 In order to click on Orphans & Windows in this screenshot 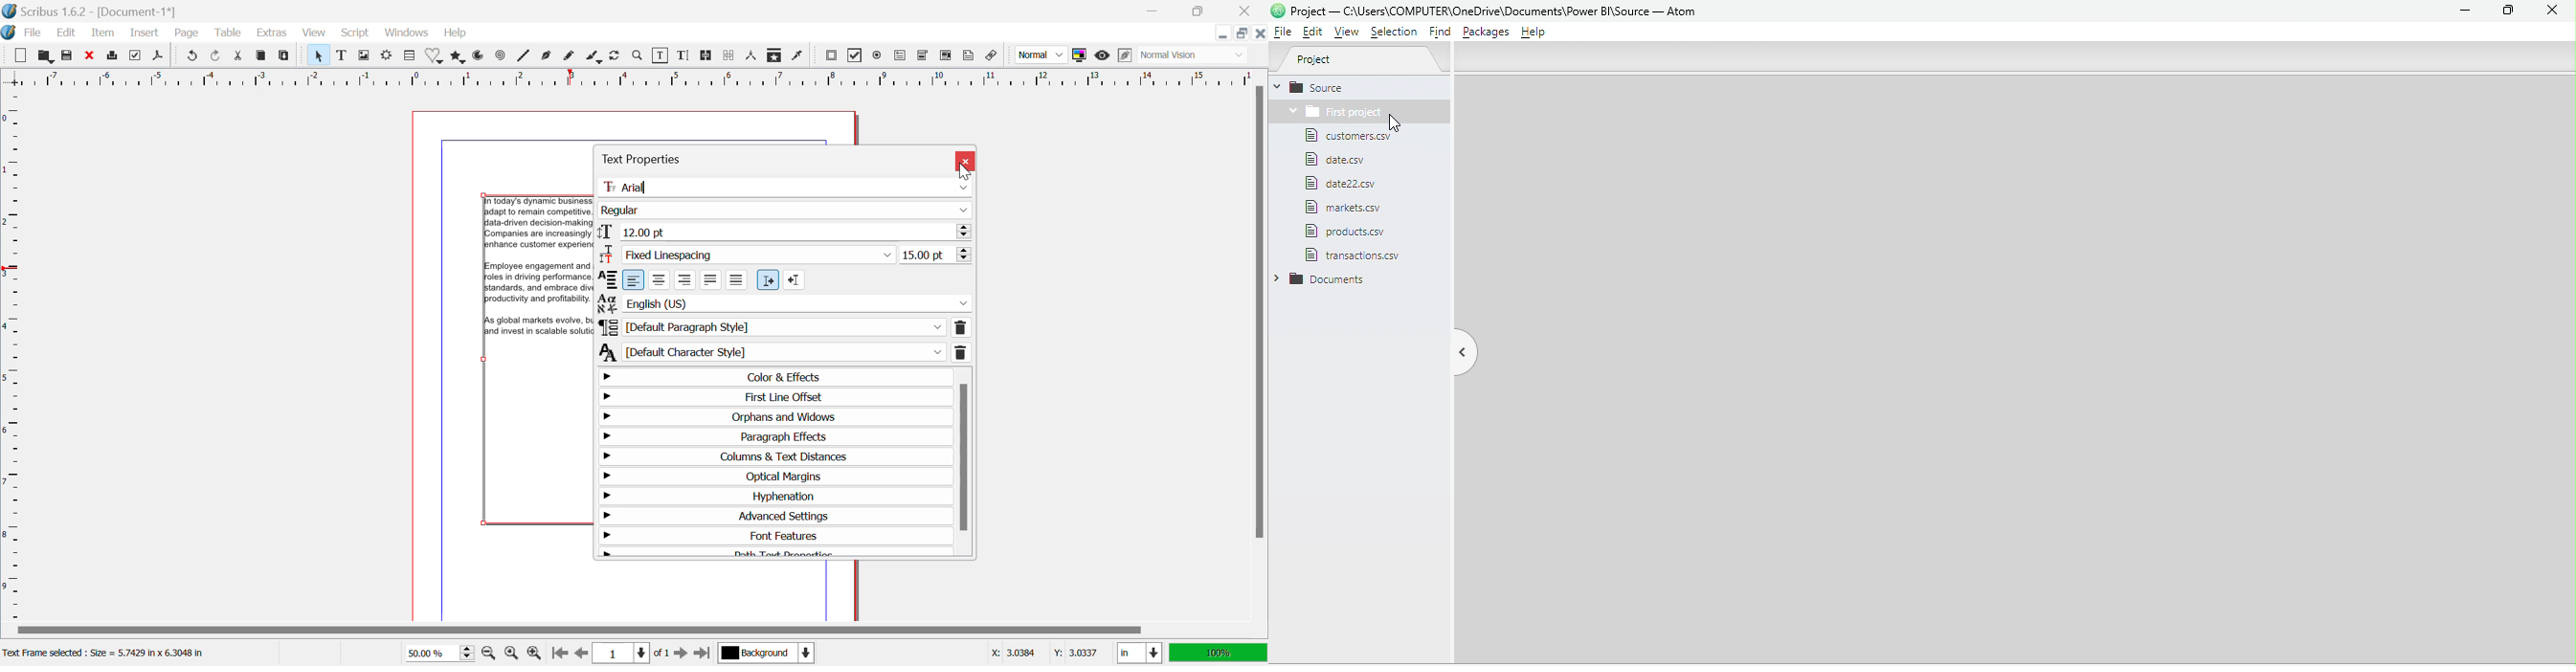, I will do `click(773, 417)`.